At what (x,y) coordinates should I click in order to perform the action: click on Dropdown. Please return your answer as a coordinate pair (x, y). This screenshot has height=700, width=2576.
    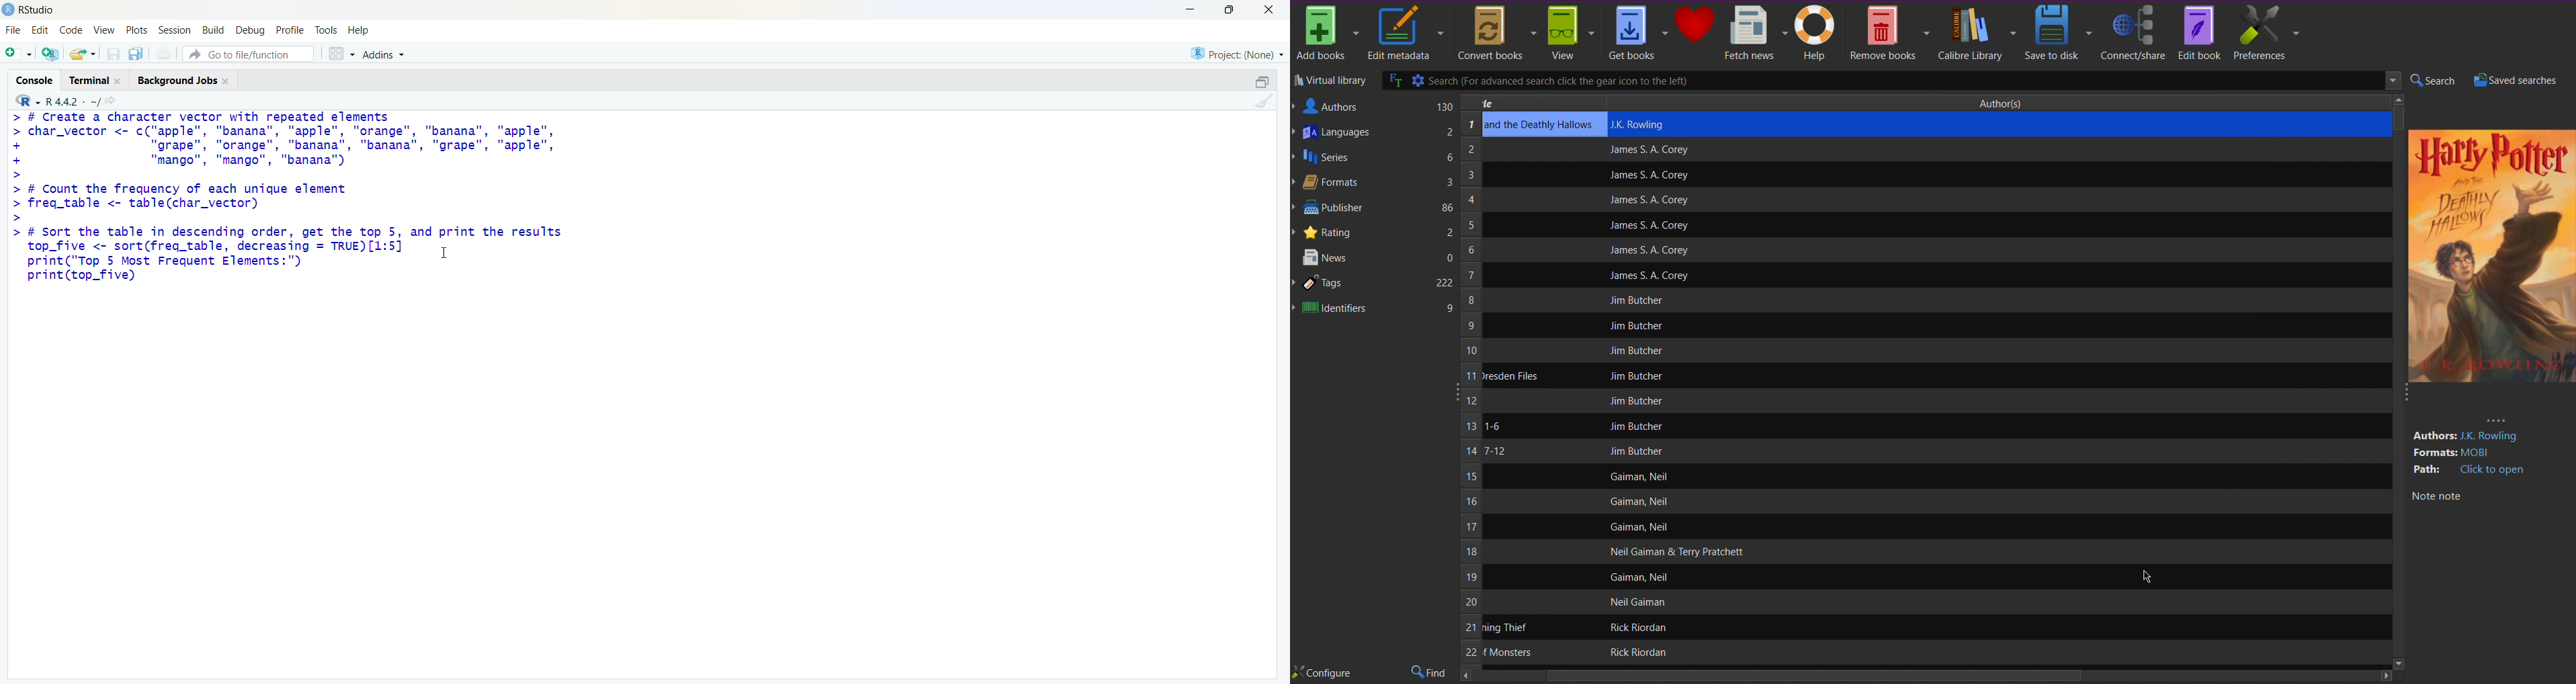
    Looking at the image, I should click on (2390, 81).